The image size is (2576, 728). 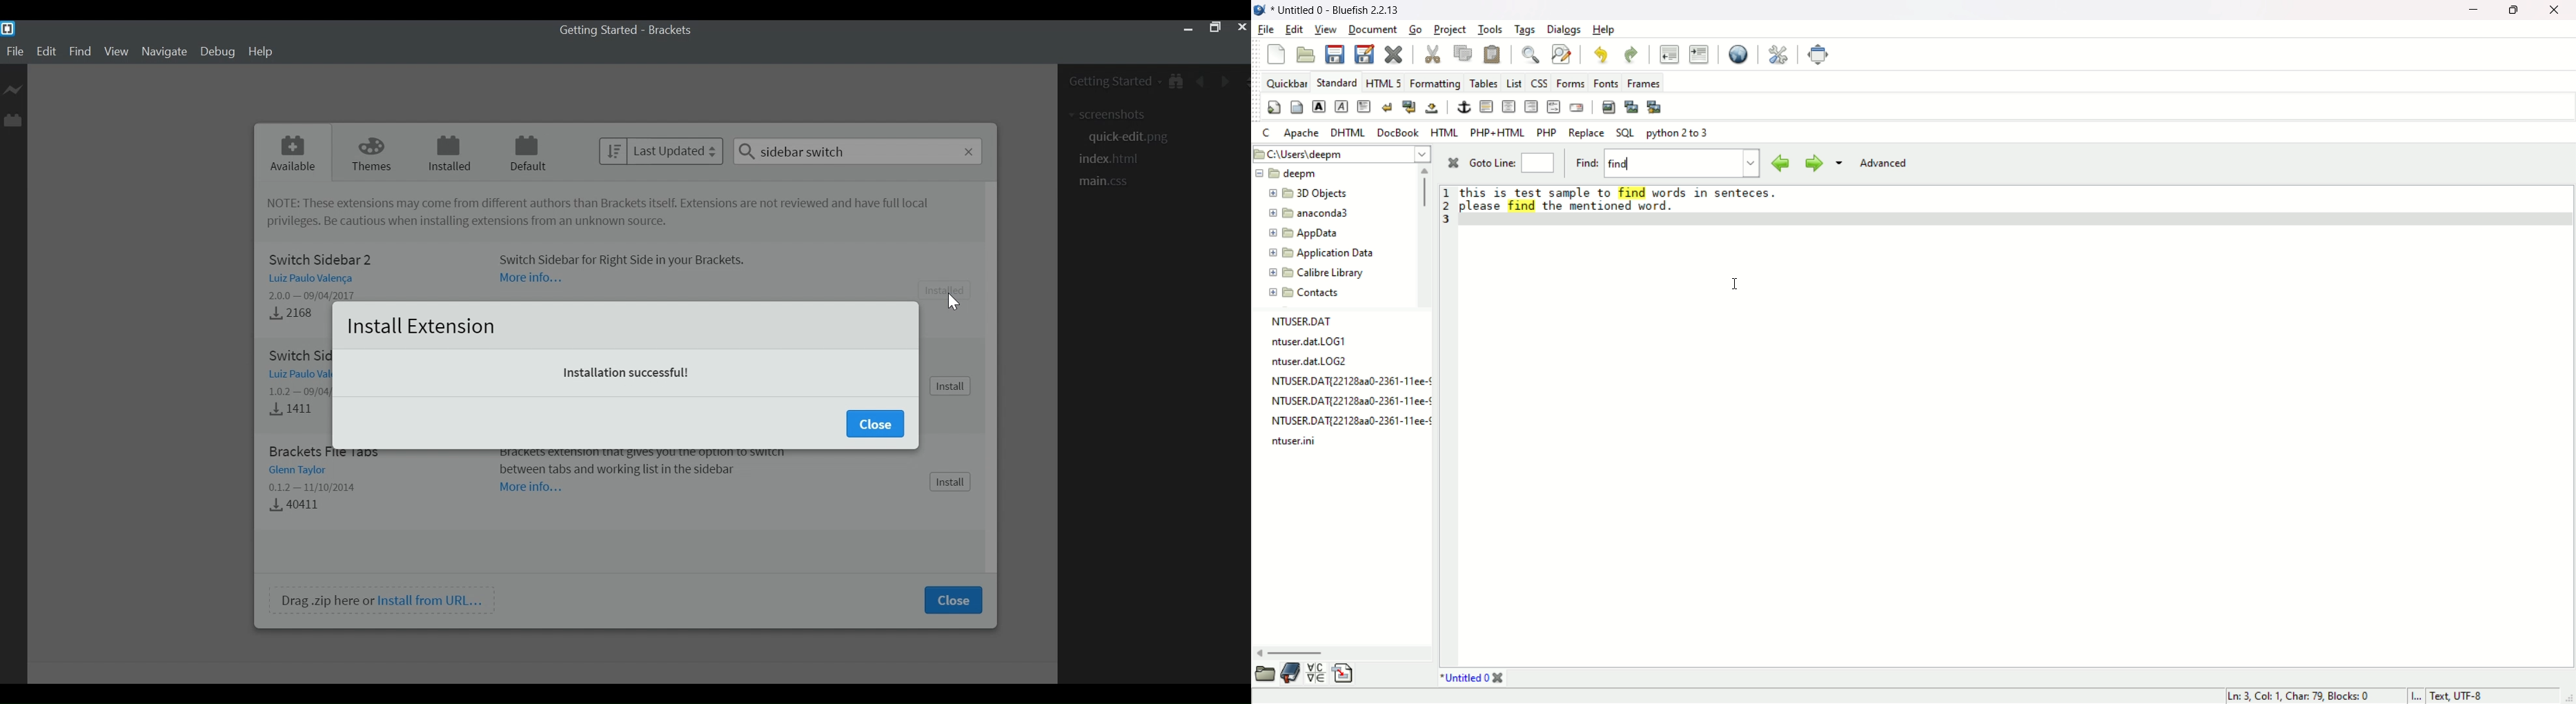 I want to click on tags, so click(x=1525, y=30).